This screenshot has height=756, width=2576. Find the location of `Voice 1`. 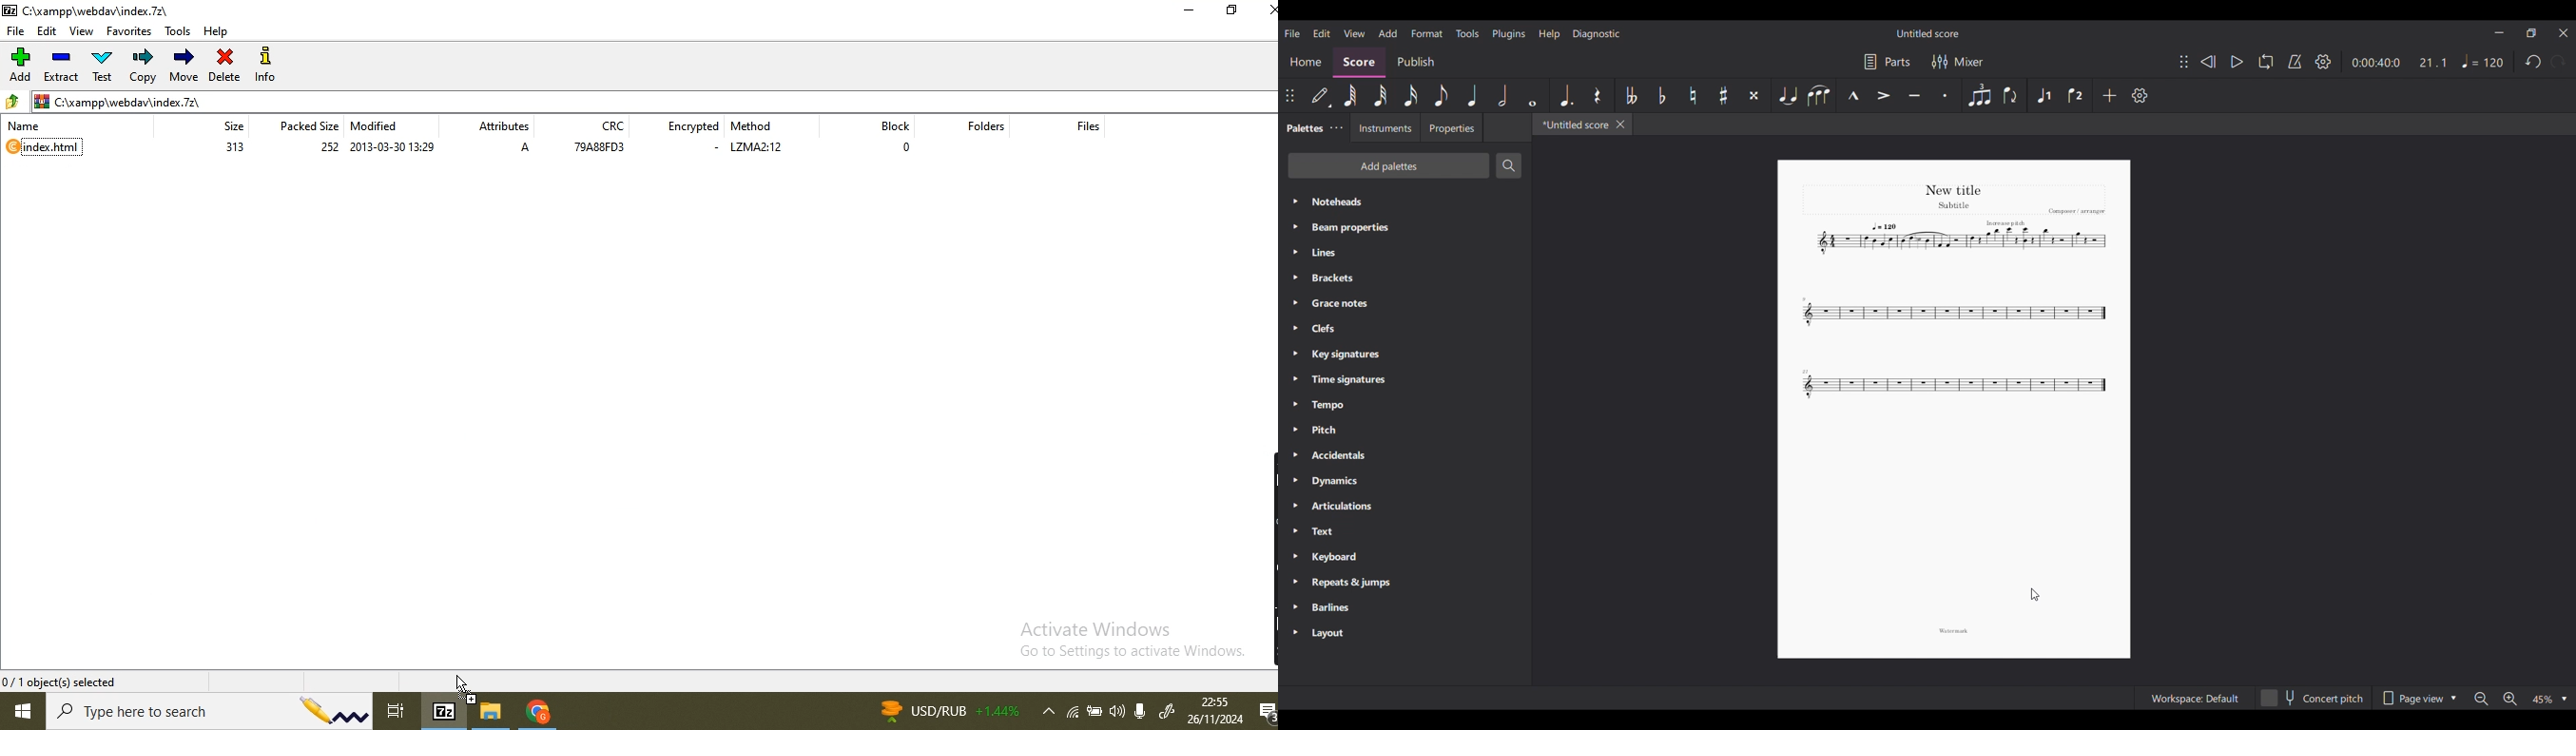

Voice 1 is located at coordinates (2043, 95).